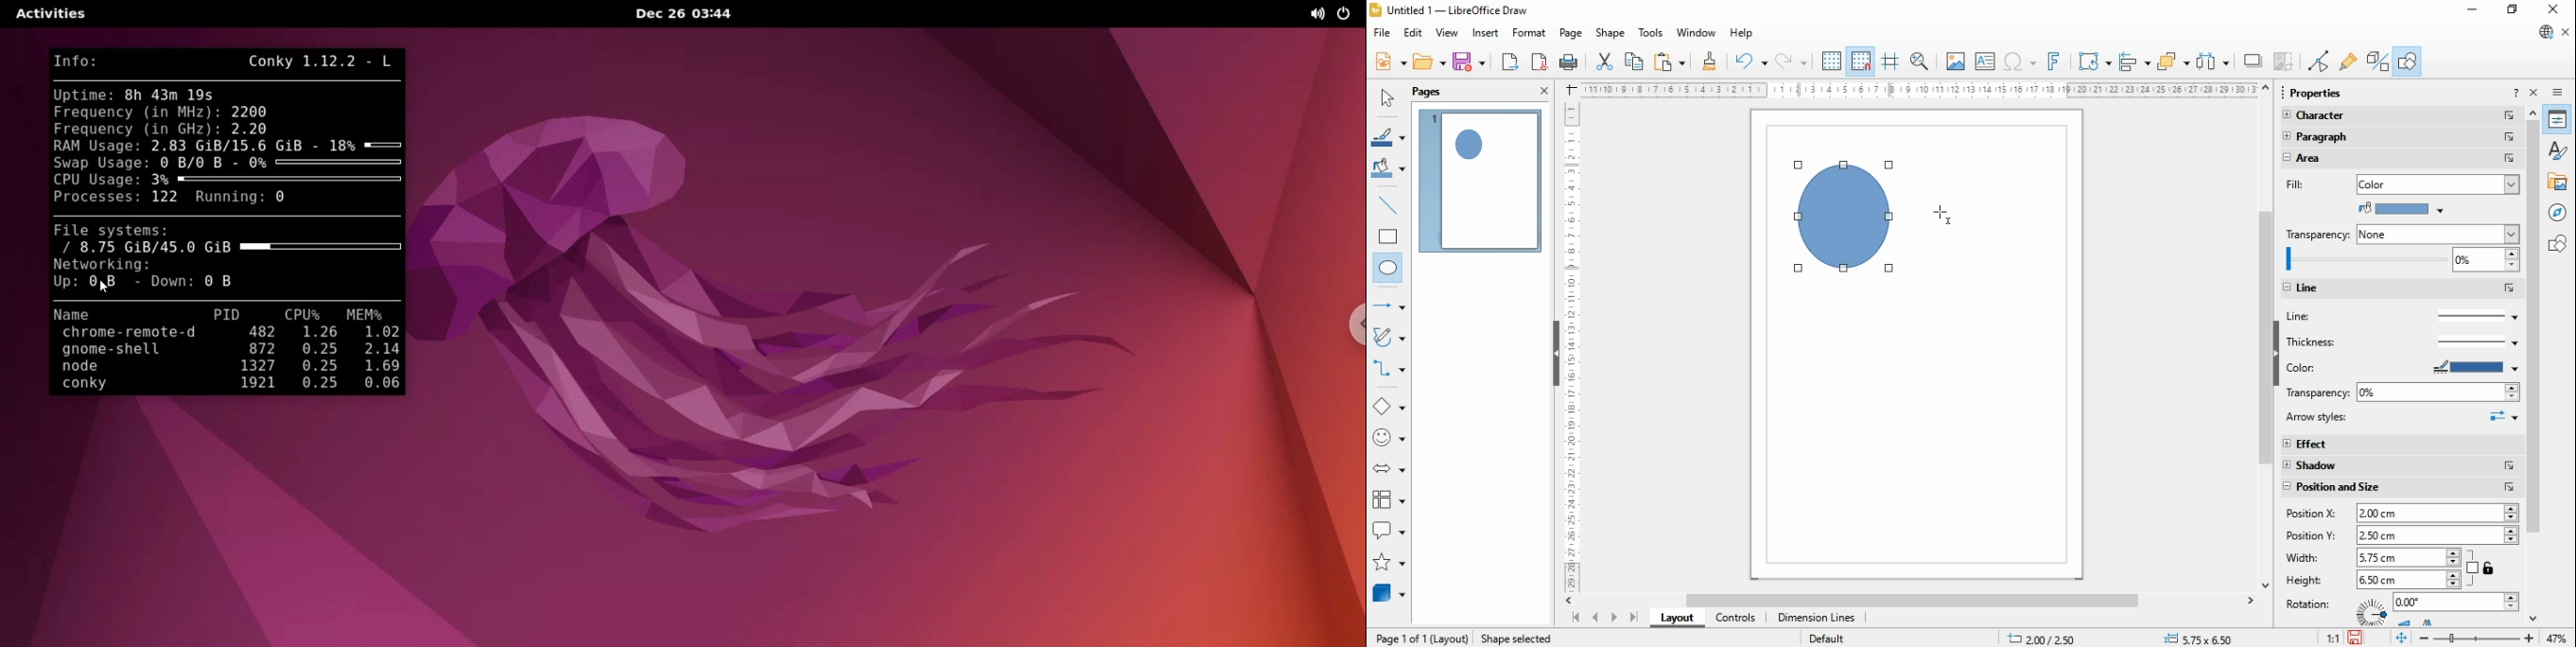  Describe the element at coordinates (2334, 638) in the screenshot. I see `11` at that location.